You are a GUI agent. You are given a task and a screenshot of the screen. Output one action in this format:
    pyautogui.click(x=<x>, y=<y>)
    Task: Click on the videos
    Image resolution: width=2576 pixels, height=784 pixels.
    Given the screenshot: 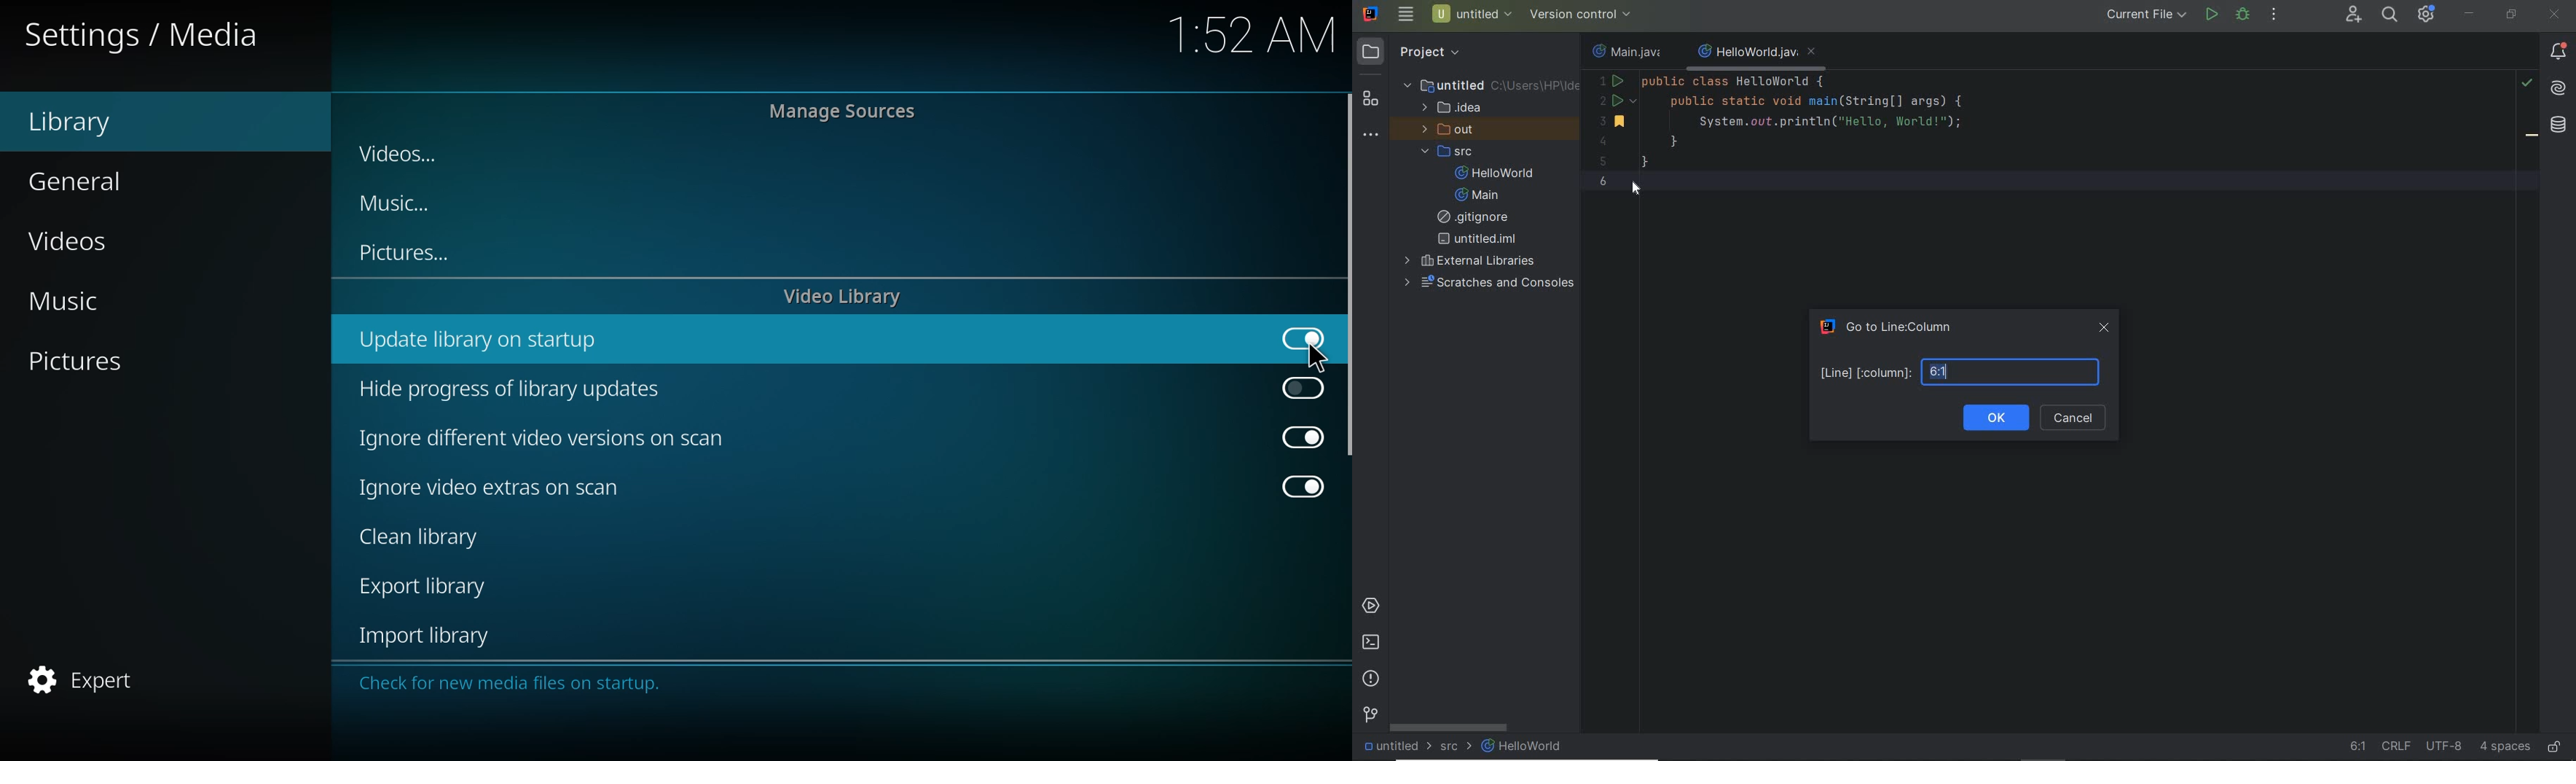 What is the action you would take?
    pyautogui.click(x=74, y=239)
    